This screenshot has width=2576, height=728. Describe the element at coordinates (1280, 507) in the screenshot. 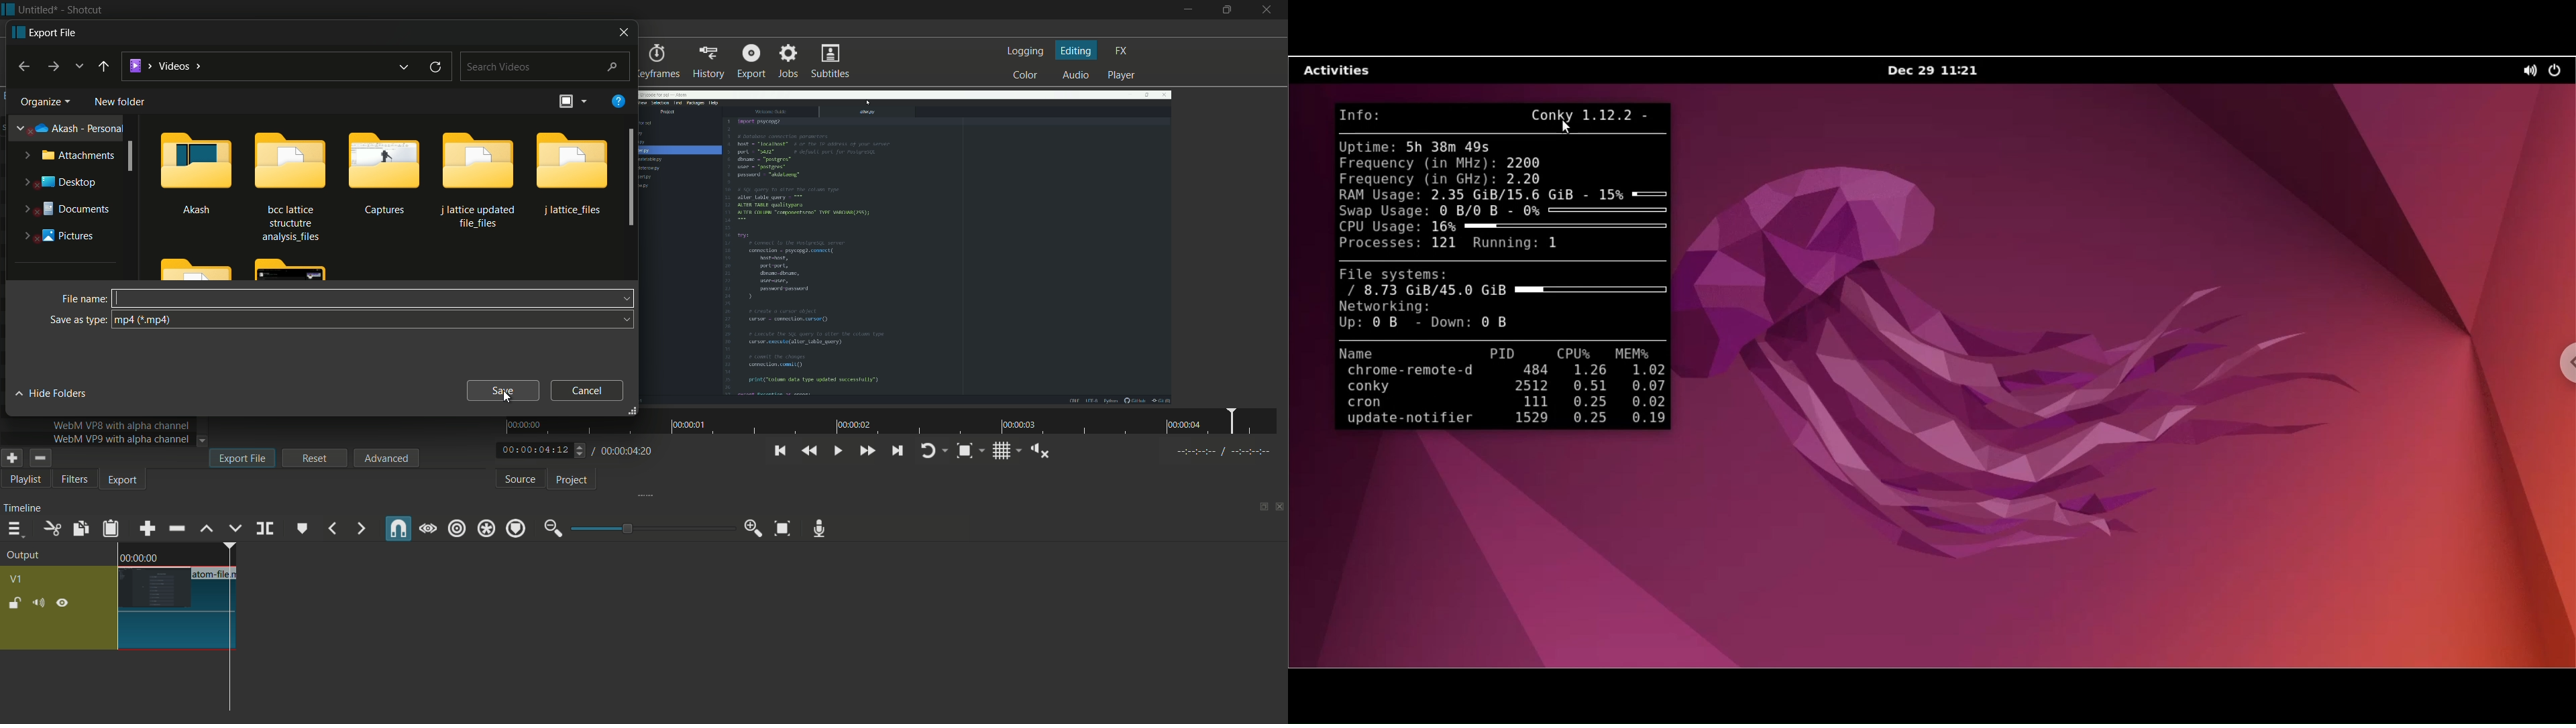

I see `close timeline` at that location.